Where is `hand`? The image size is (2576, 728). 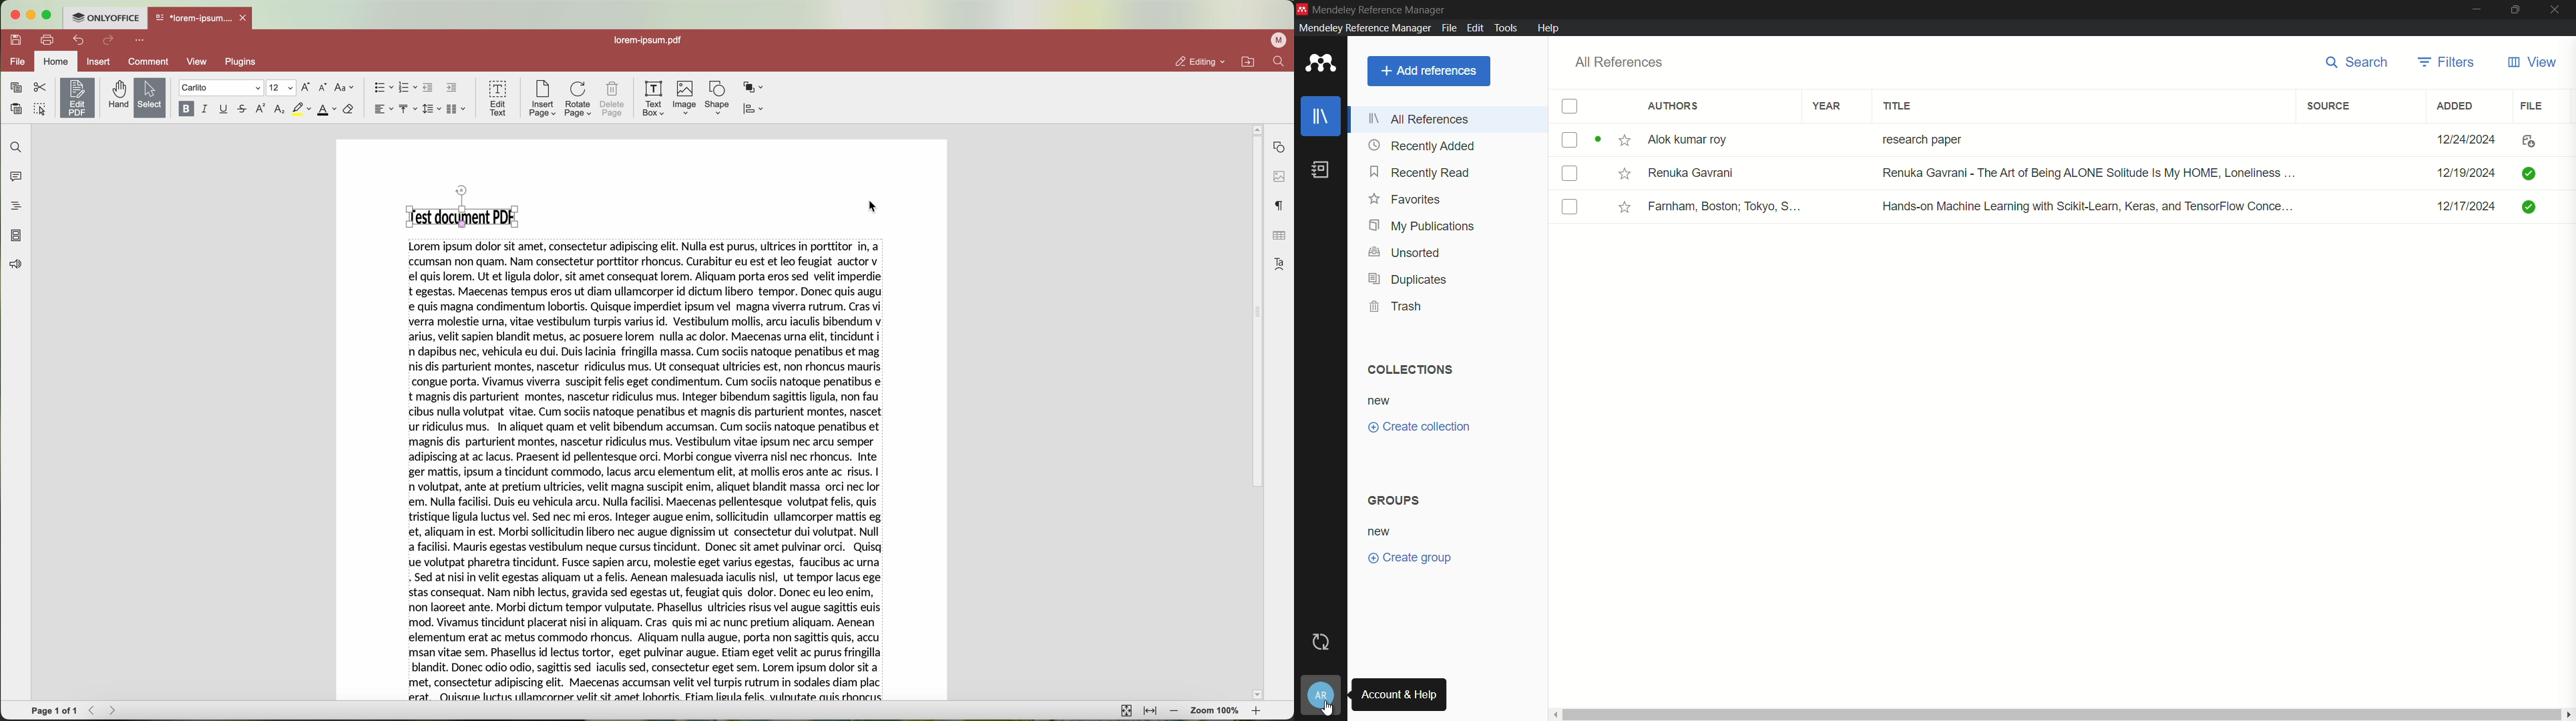
hand is located at coordinates (116, 96).